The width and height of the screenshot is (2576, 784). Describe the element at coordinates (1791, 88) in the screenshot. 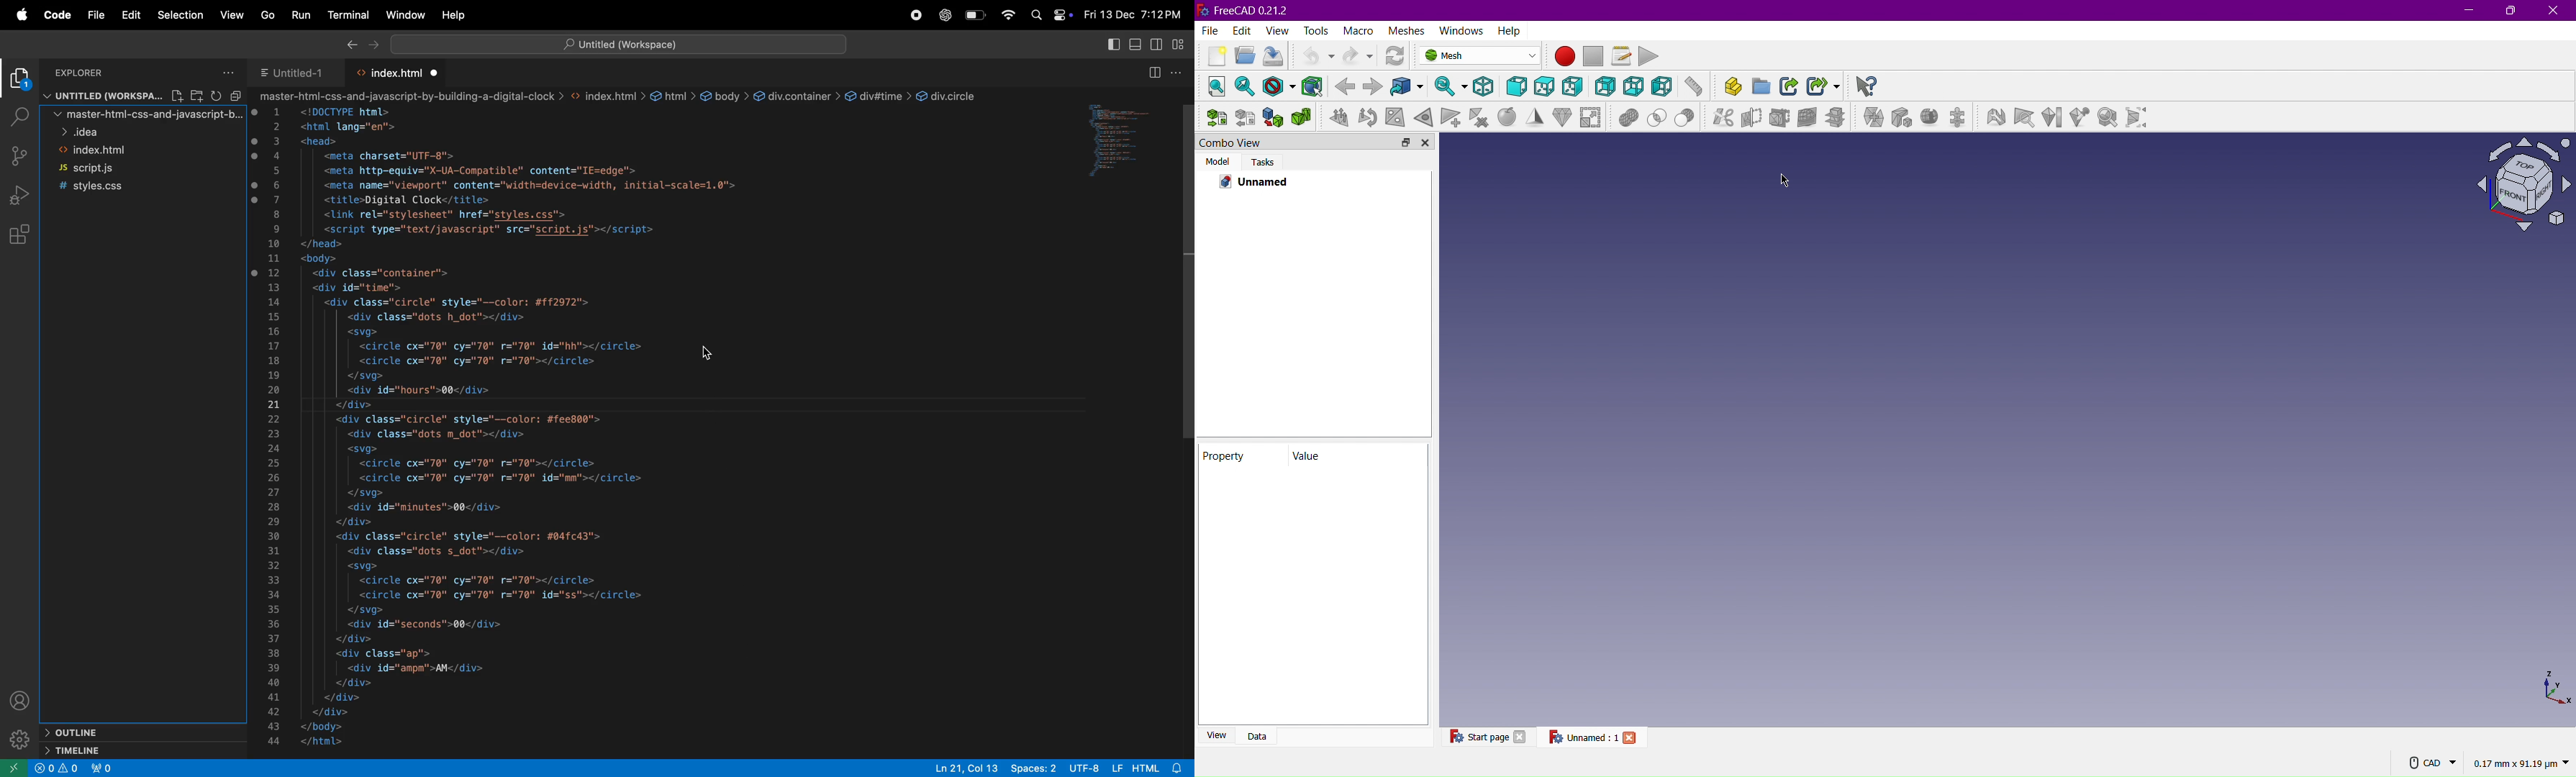

I see `Link` at that location.